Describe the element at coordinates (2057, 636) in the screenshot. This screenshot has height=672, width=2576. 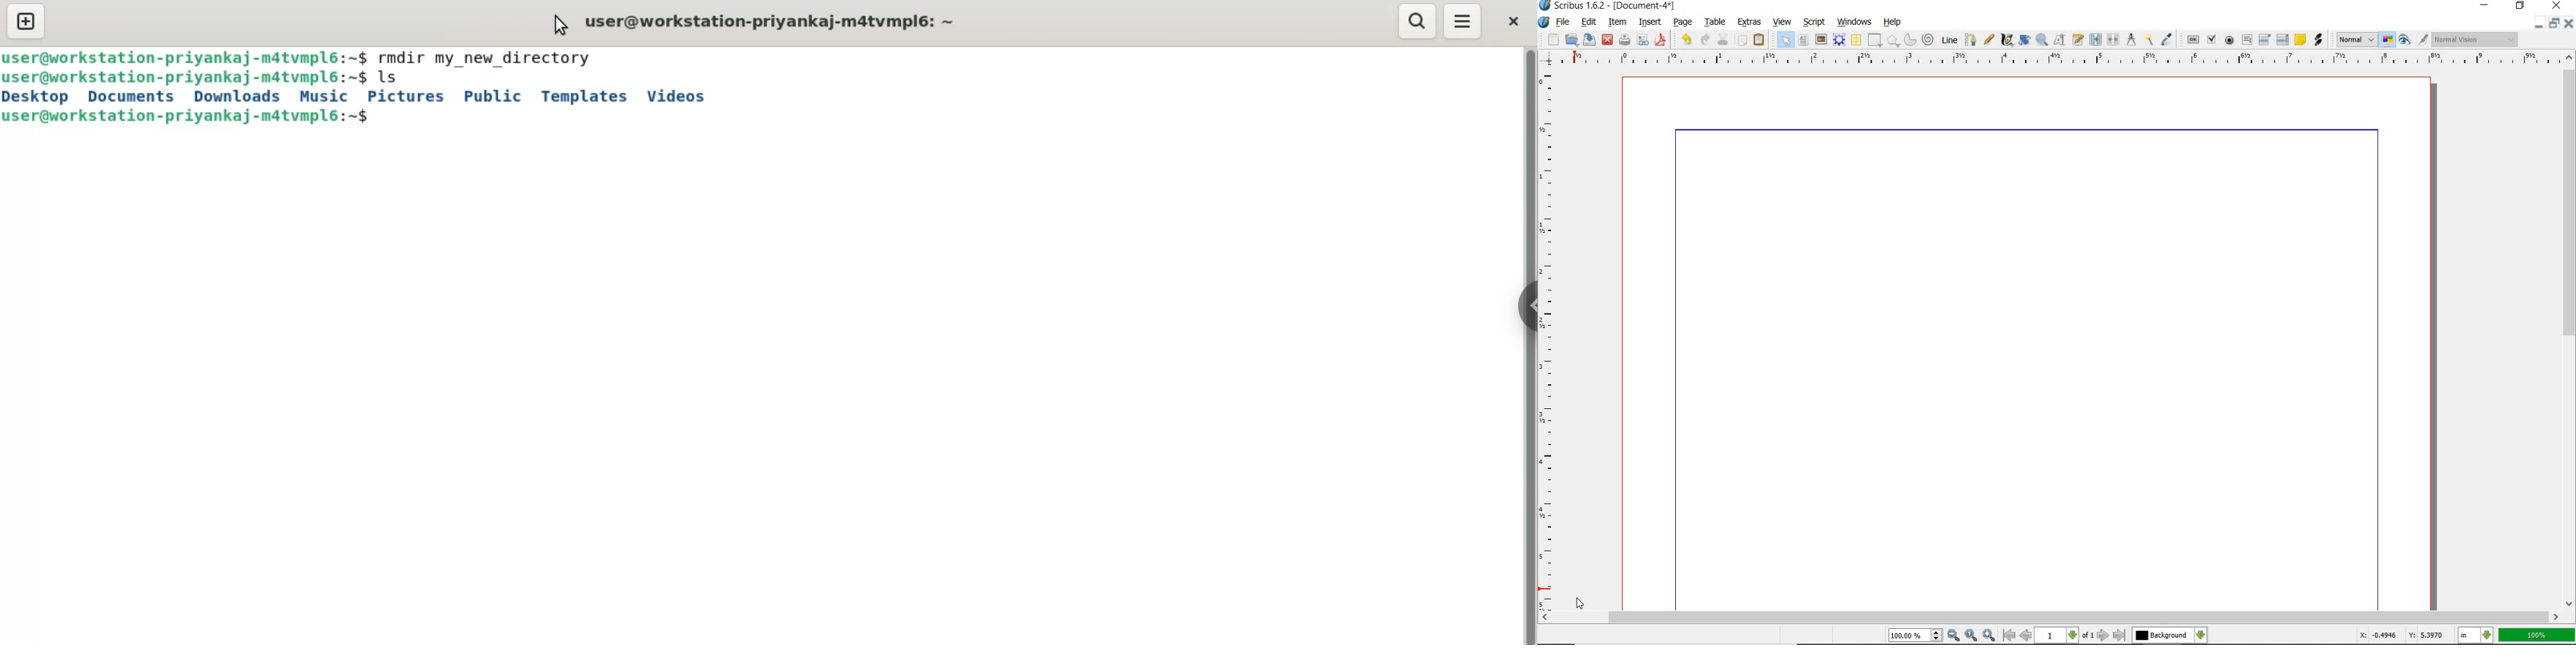
I see `1` at that location.